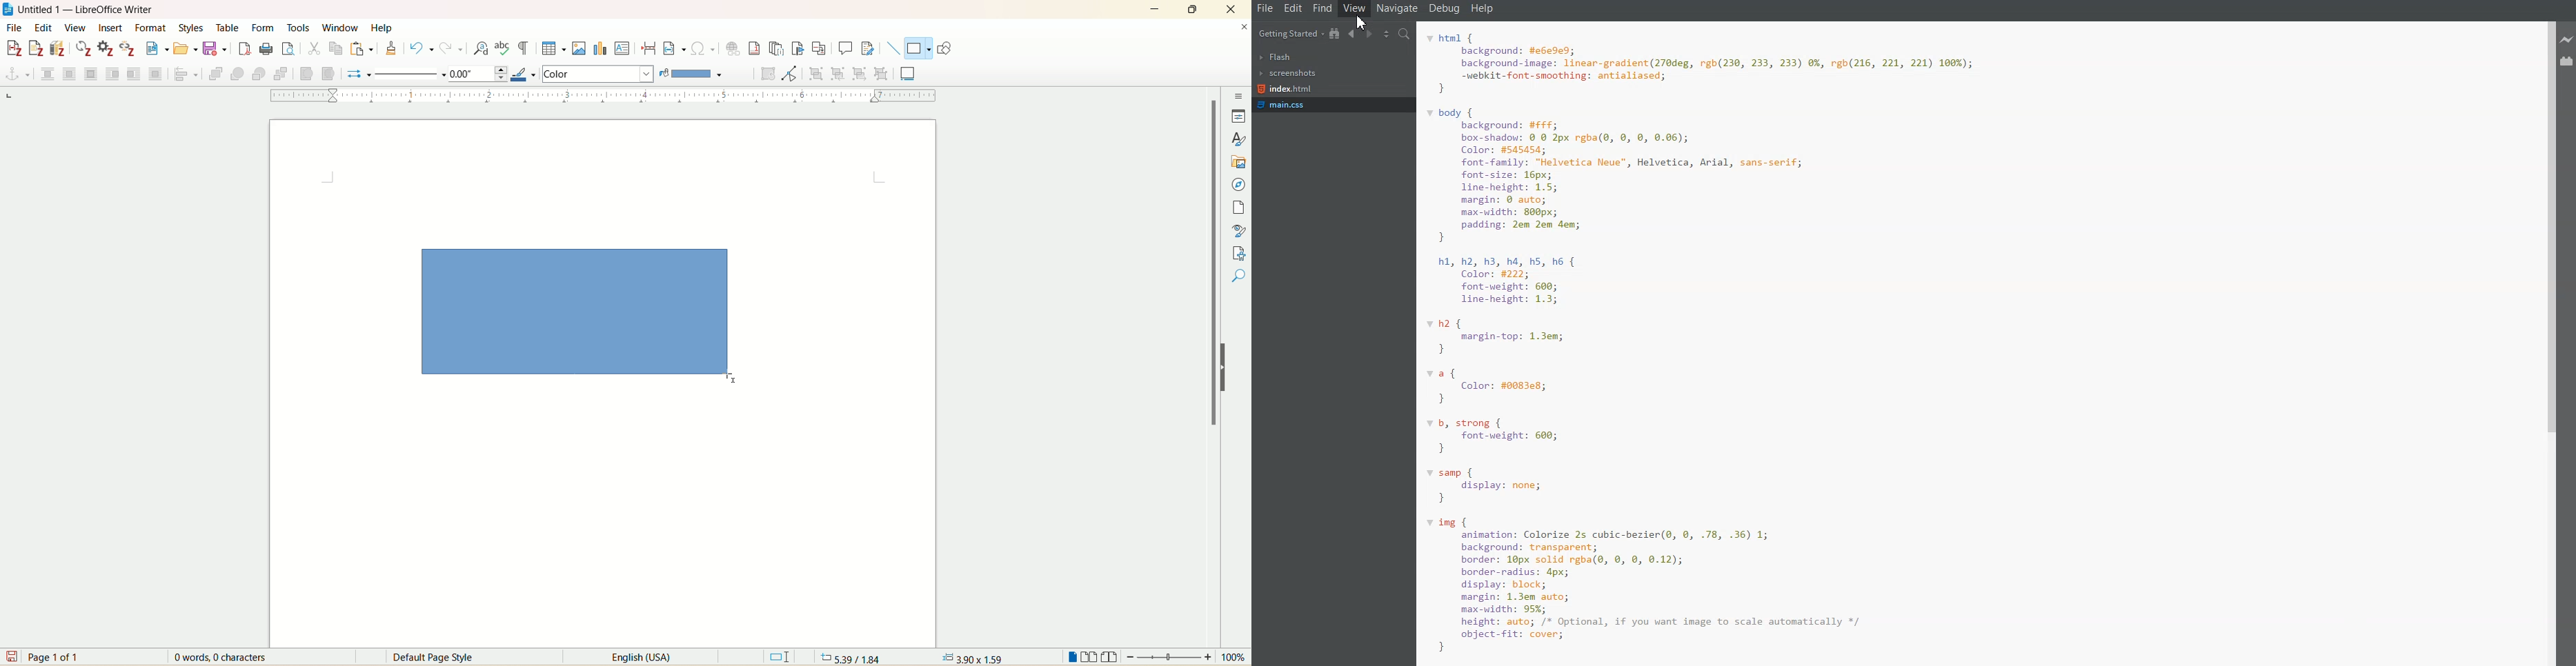 Image resolution: width=2576 pixels, height=672 pixels. Describe the element at coordinates (861, 73) in the screenshot. I see `exit group` at that location.